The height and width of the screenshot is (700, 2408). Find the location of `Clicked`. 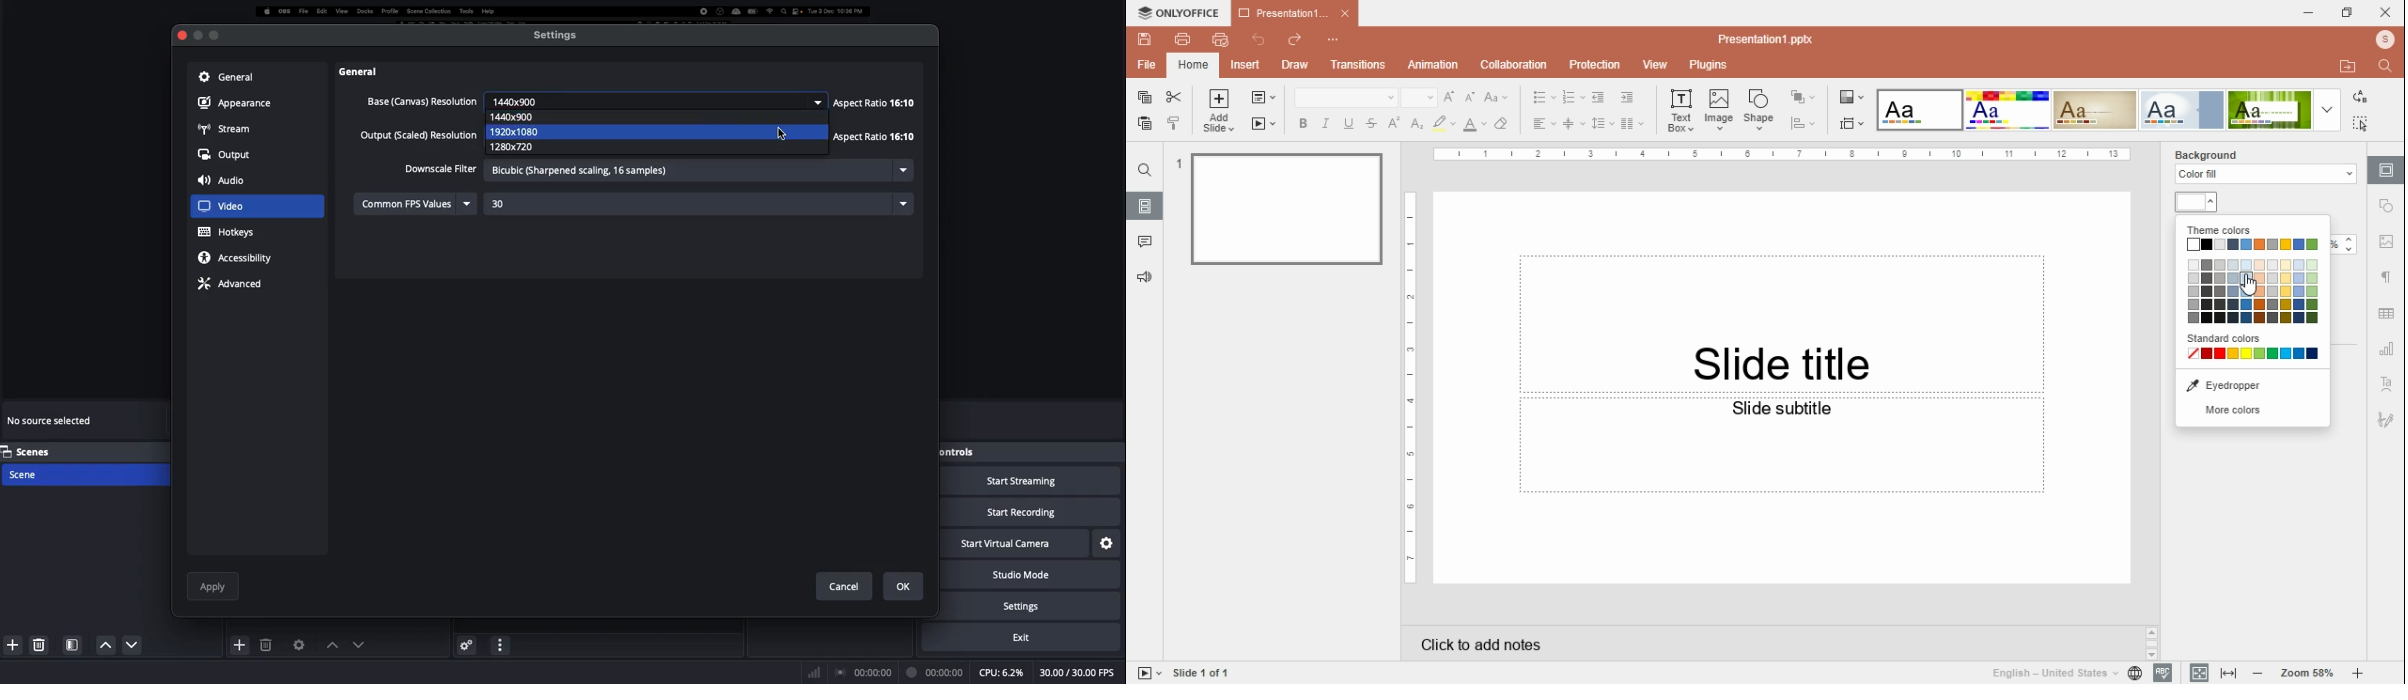

Clicked is located at coordinates (231, 207).